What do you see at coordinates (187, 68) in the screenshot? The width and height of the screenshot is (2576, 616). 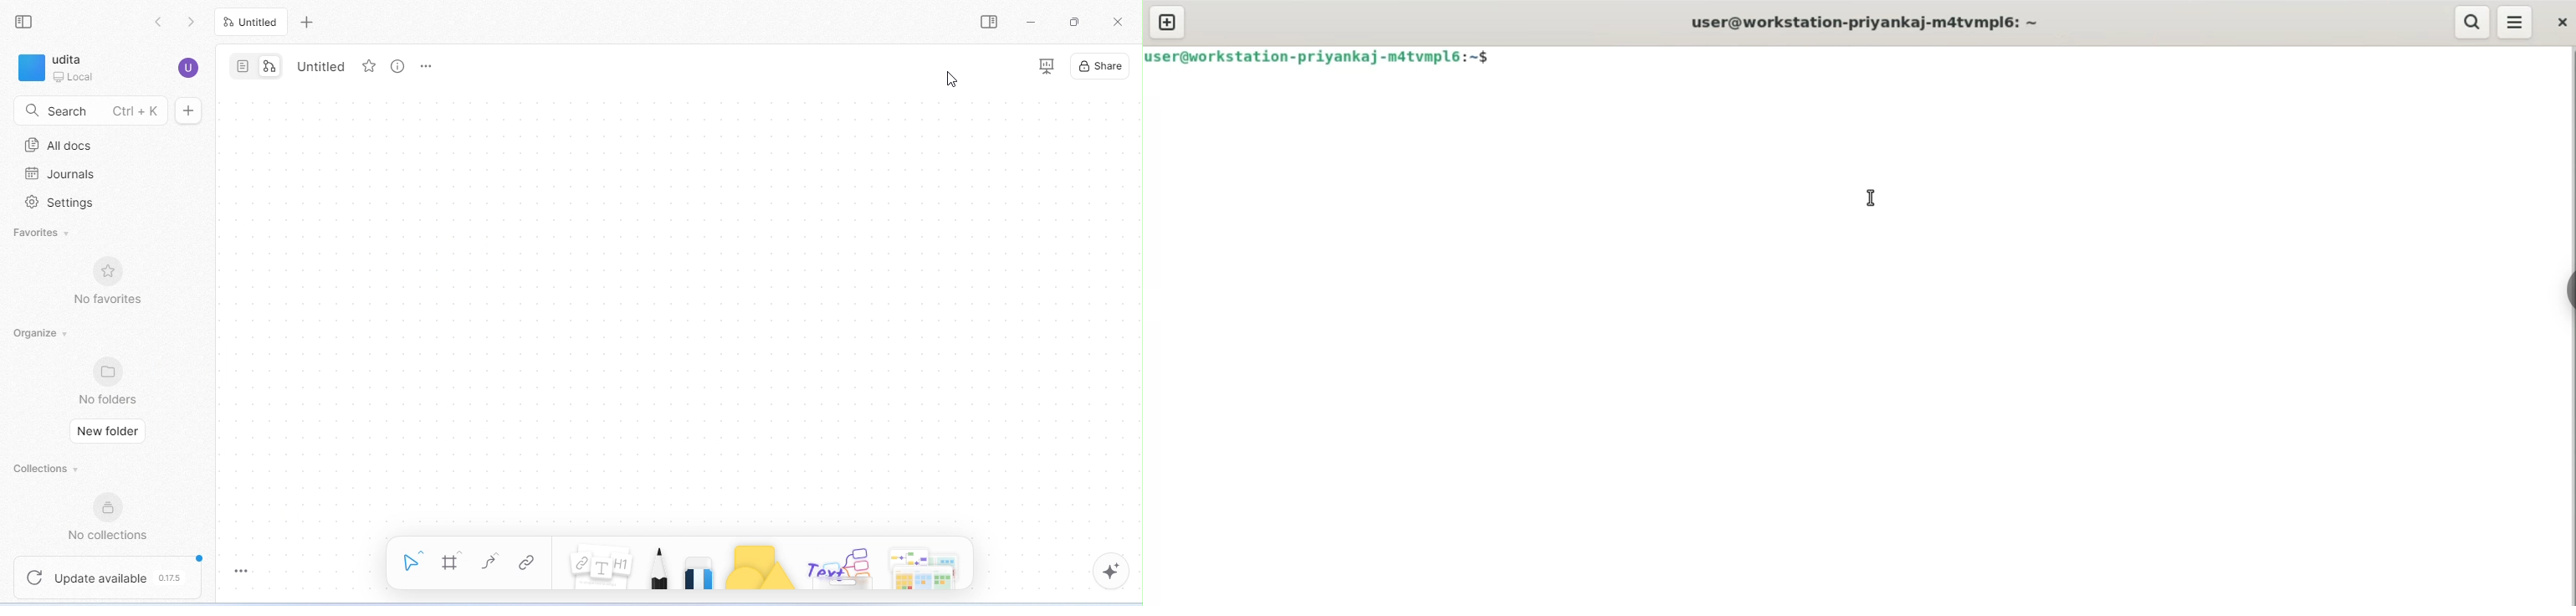 I see `[U])` at bounding box center [187, 68].